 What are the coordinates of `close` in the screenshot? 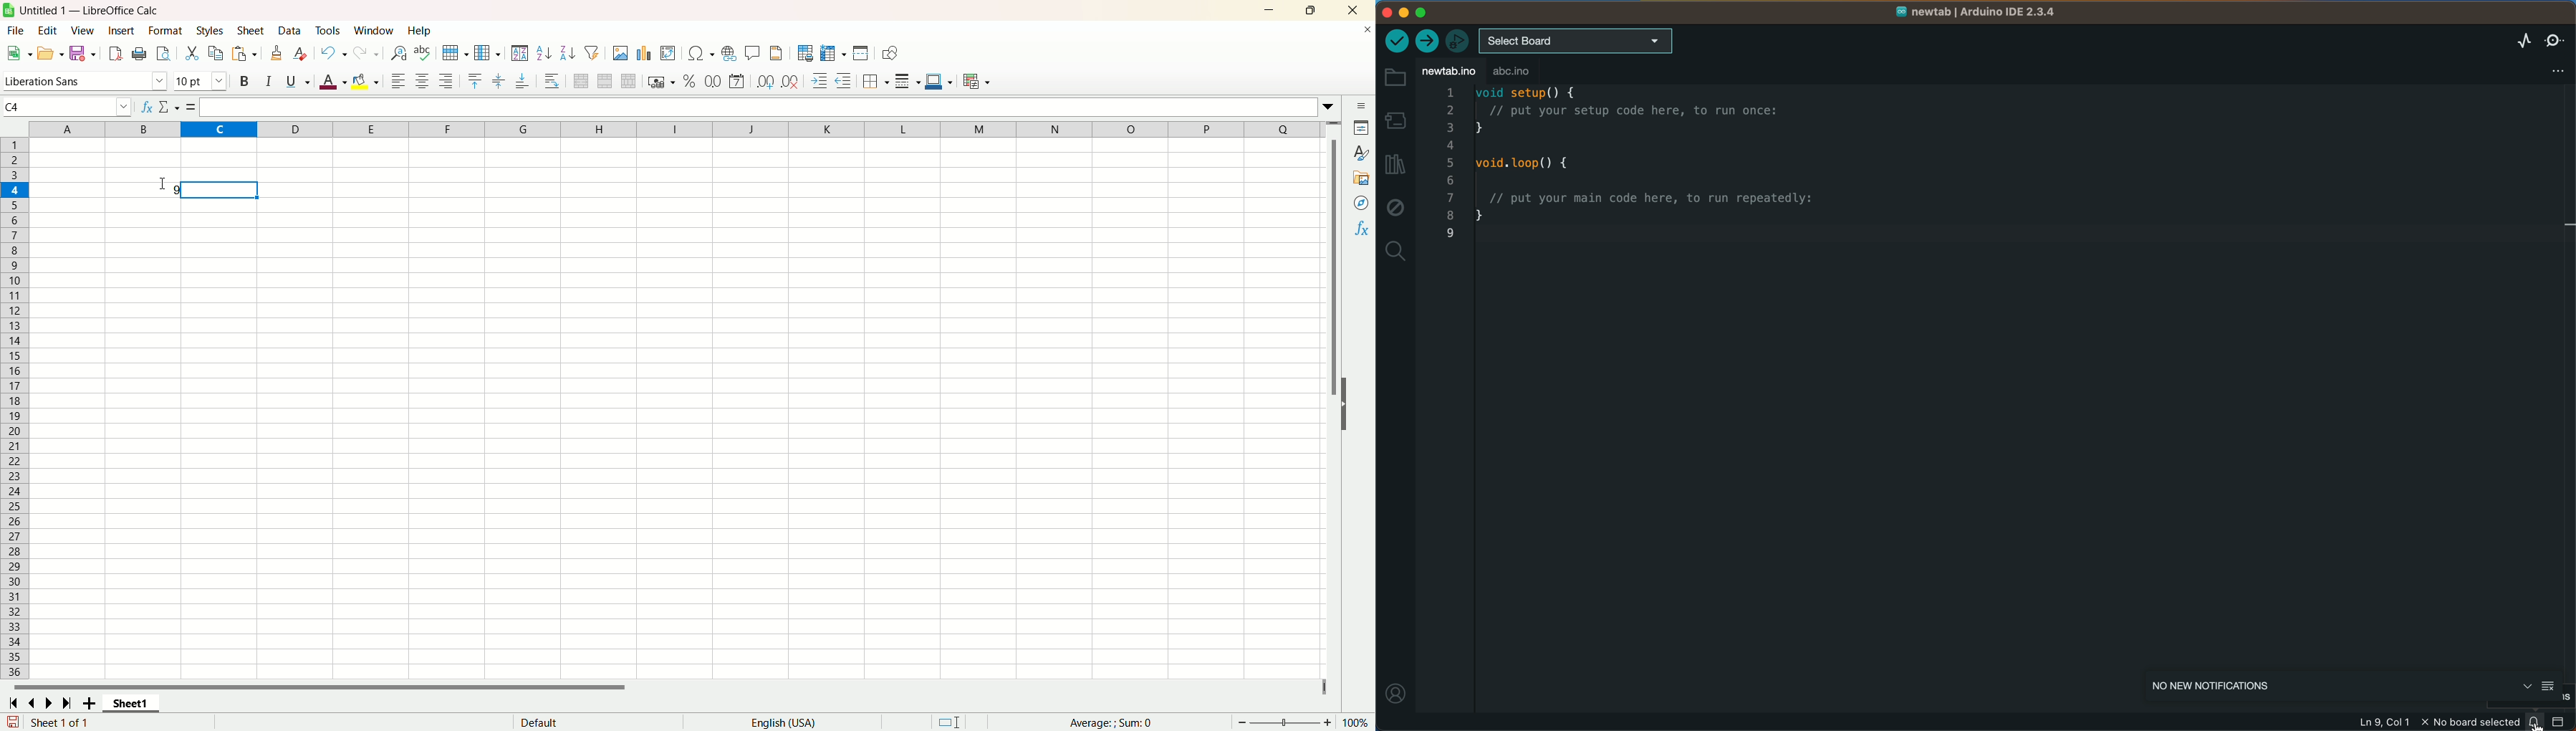 It's located at (1353, 11).